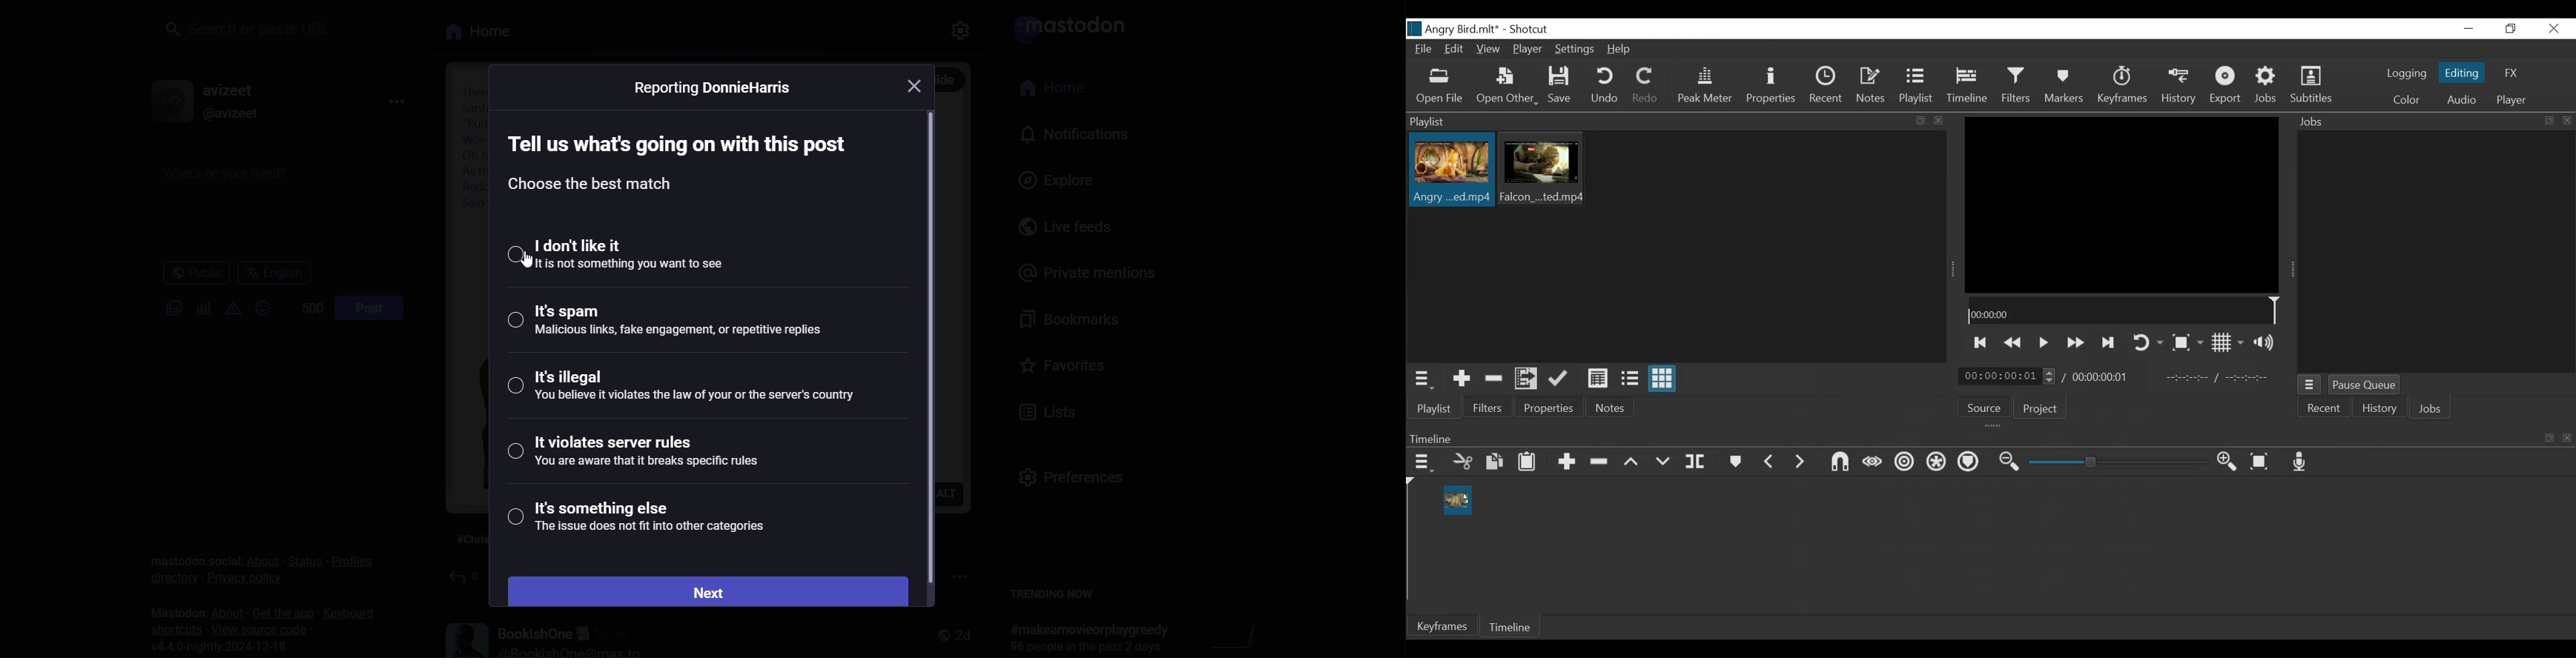  Describe the element at coordinates (285, 27) in the screenshot. I see `search` at that location.